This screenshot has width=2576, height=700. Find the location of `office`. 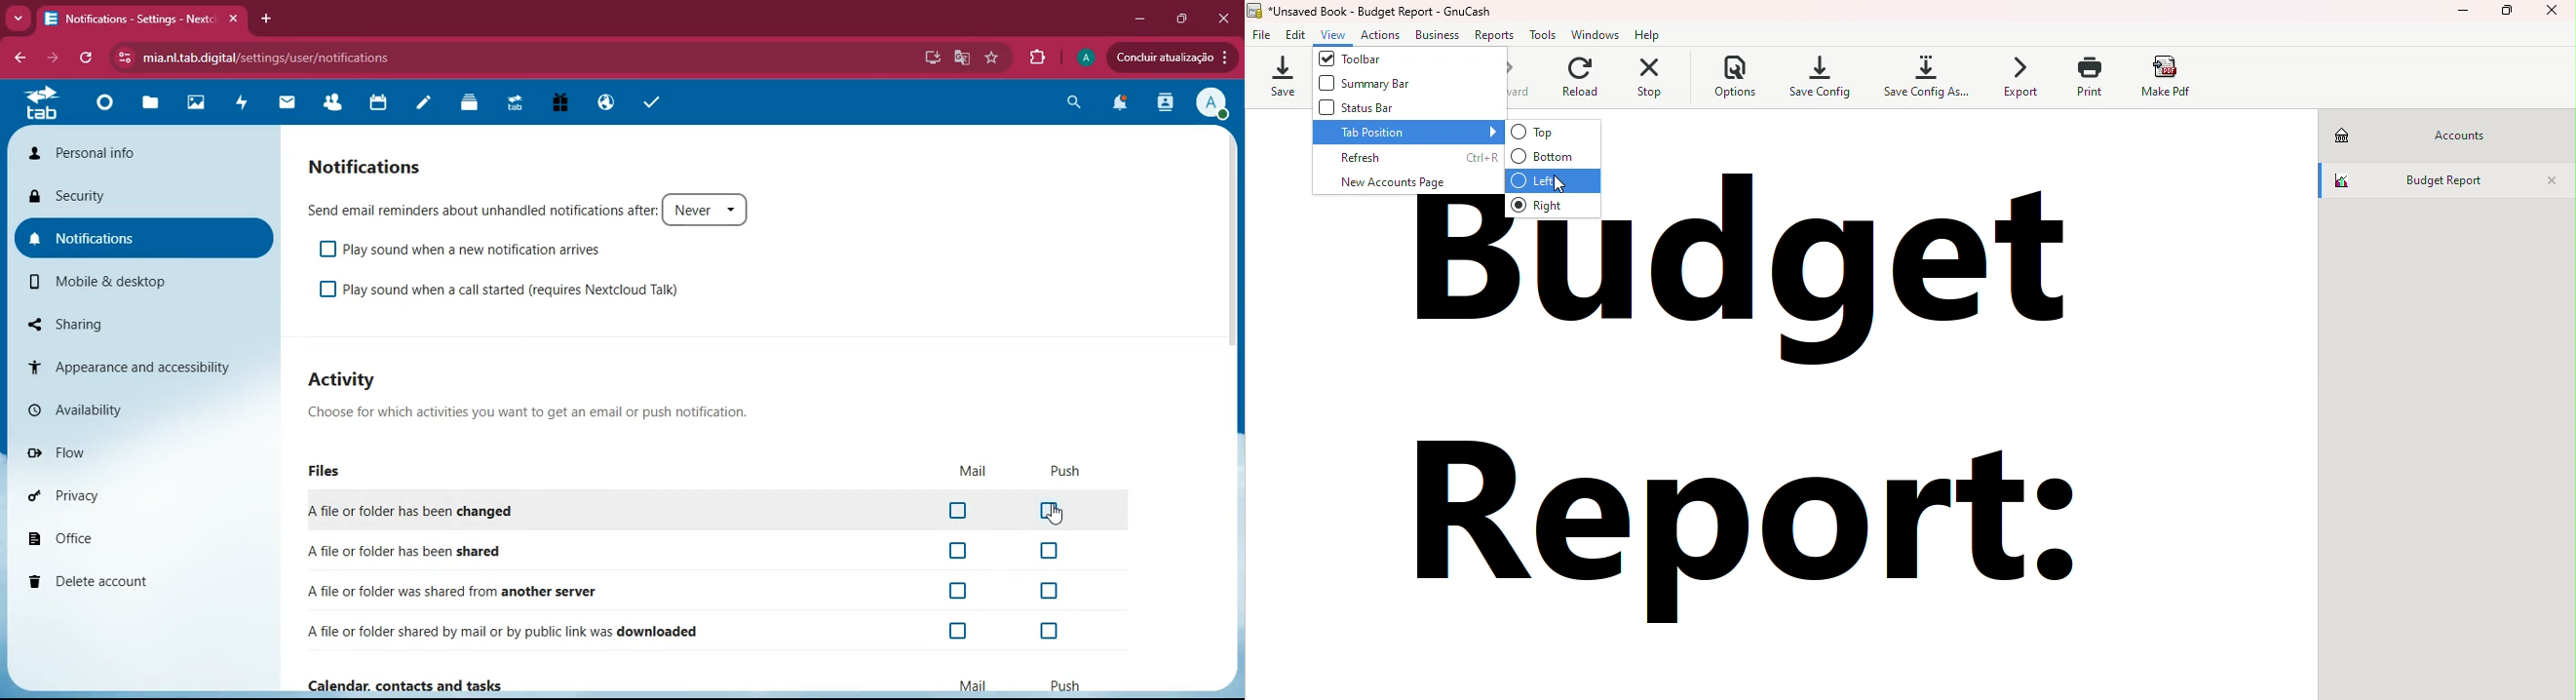

office is located at coordinates (118, 532).